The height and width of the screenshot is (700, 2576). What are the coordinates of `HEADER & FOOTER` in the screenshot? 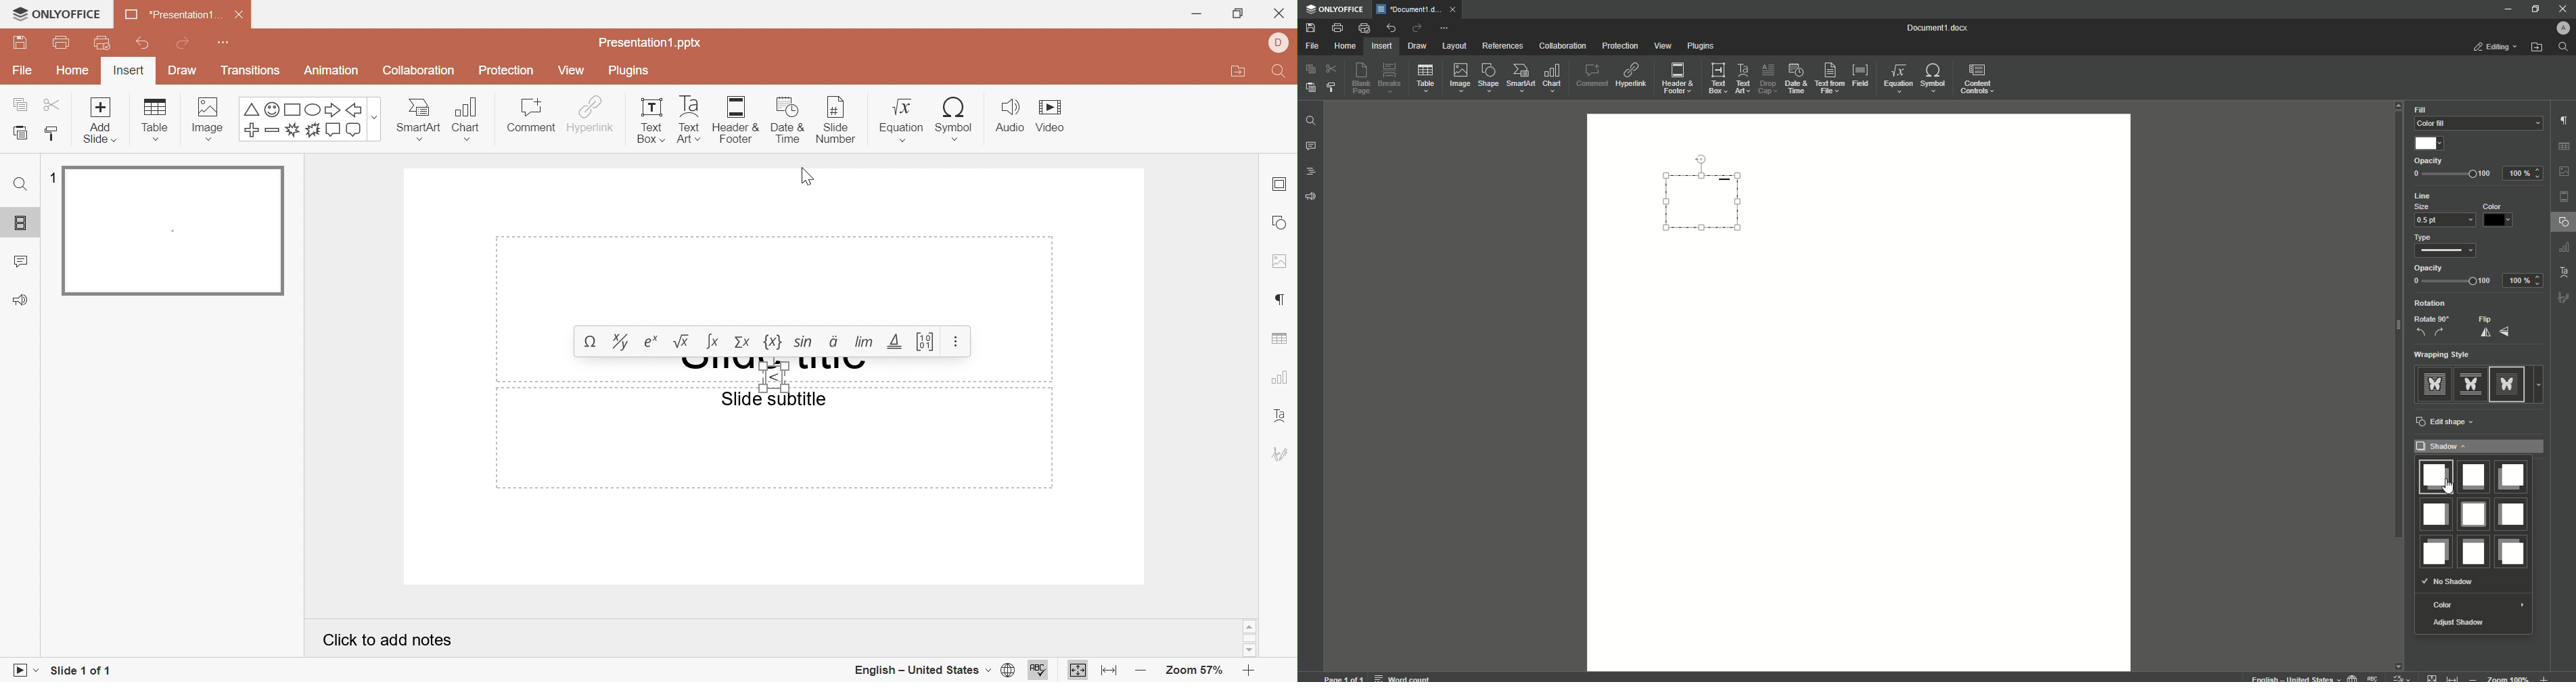 It's located at (2564, 197).